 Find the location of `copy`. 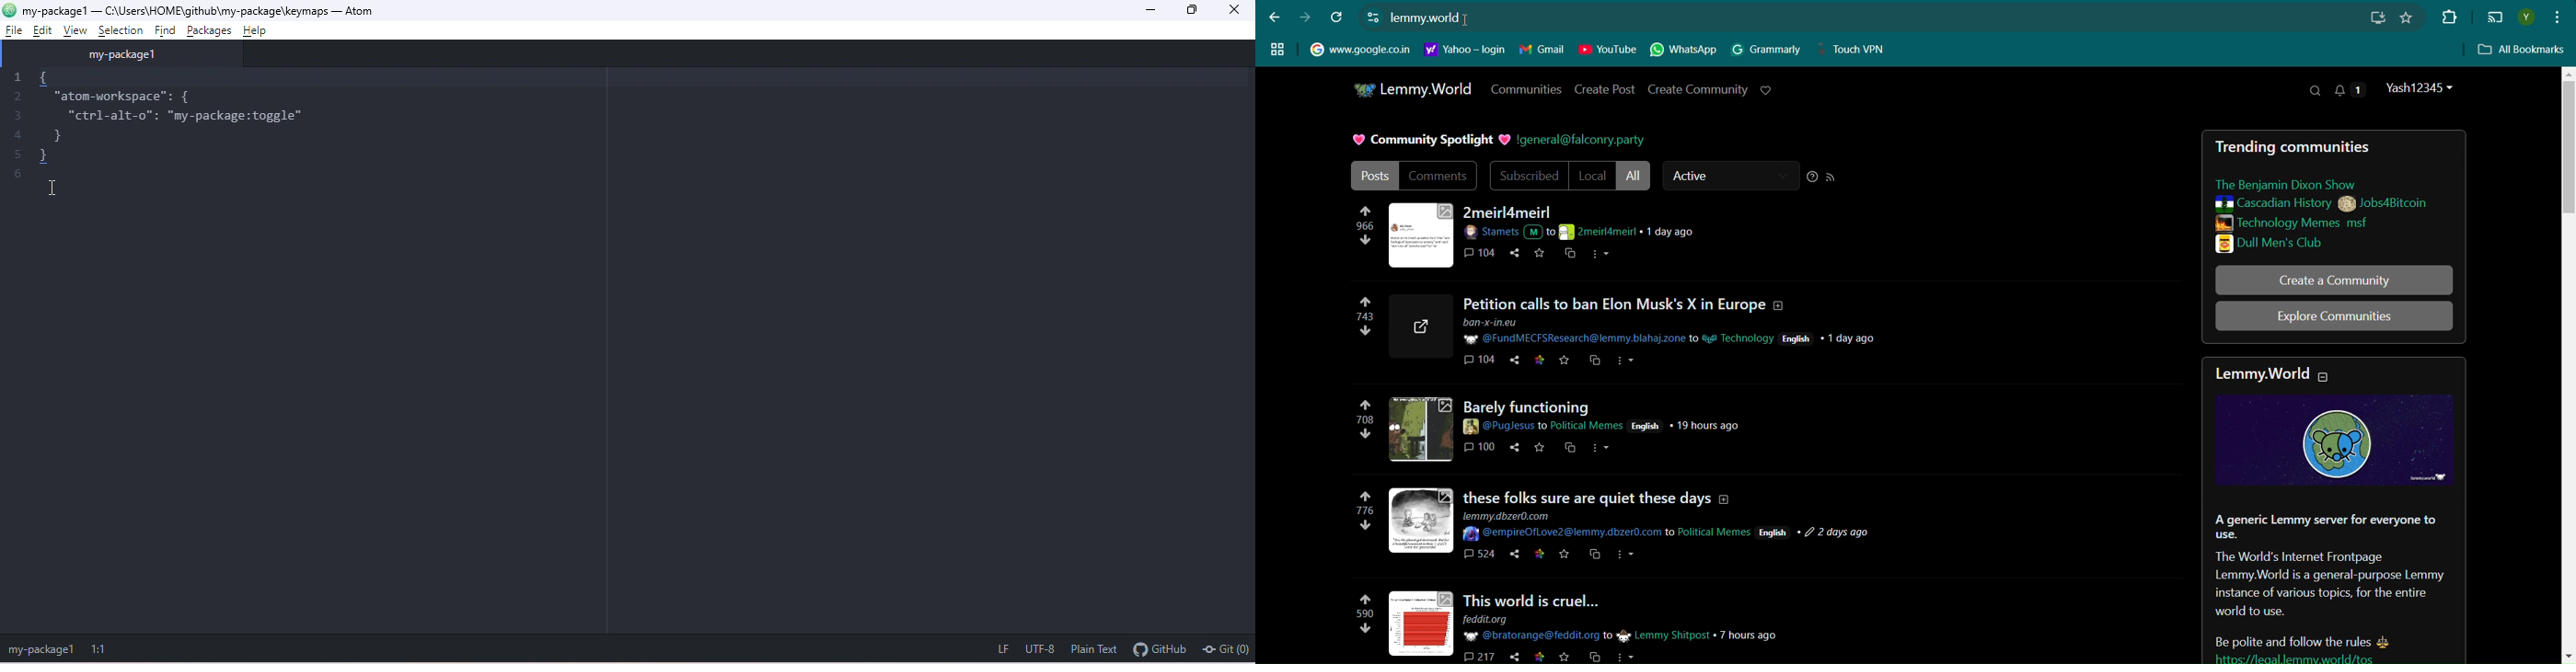

copy is located at coordinates (1592, 657).